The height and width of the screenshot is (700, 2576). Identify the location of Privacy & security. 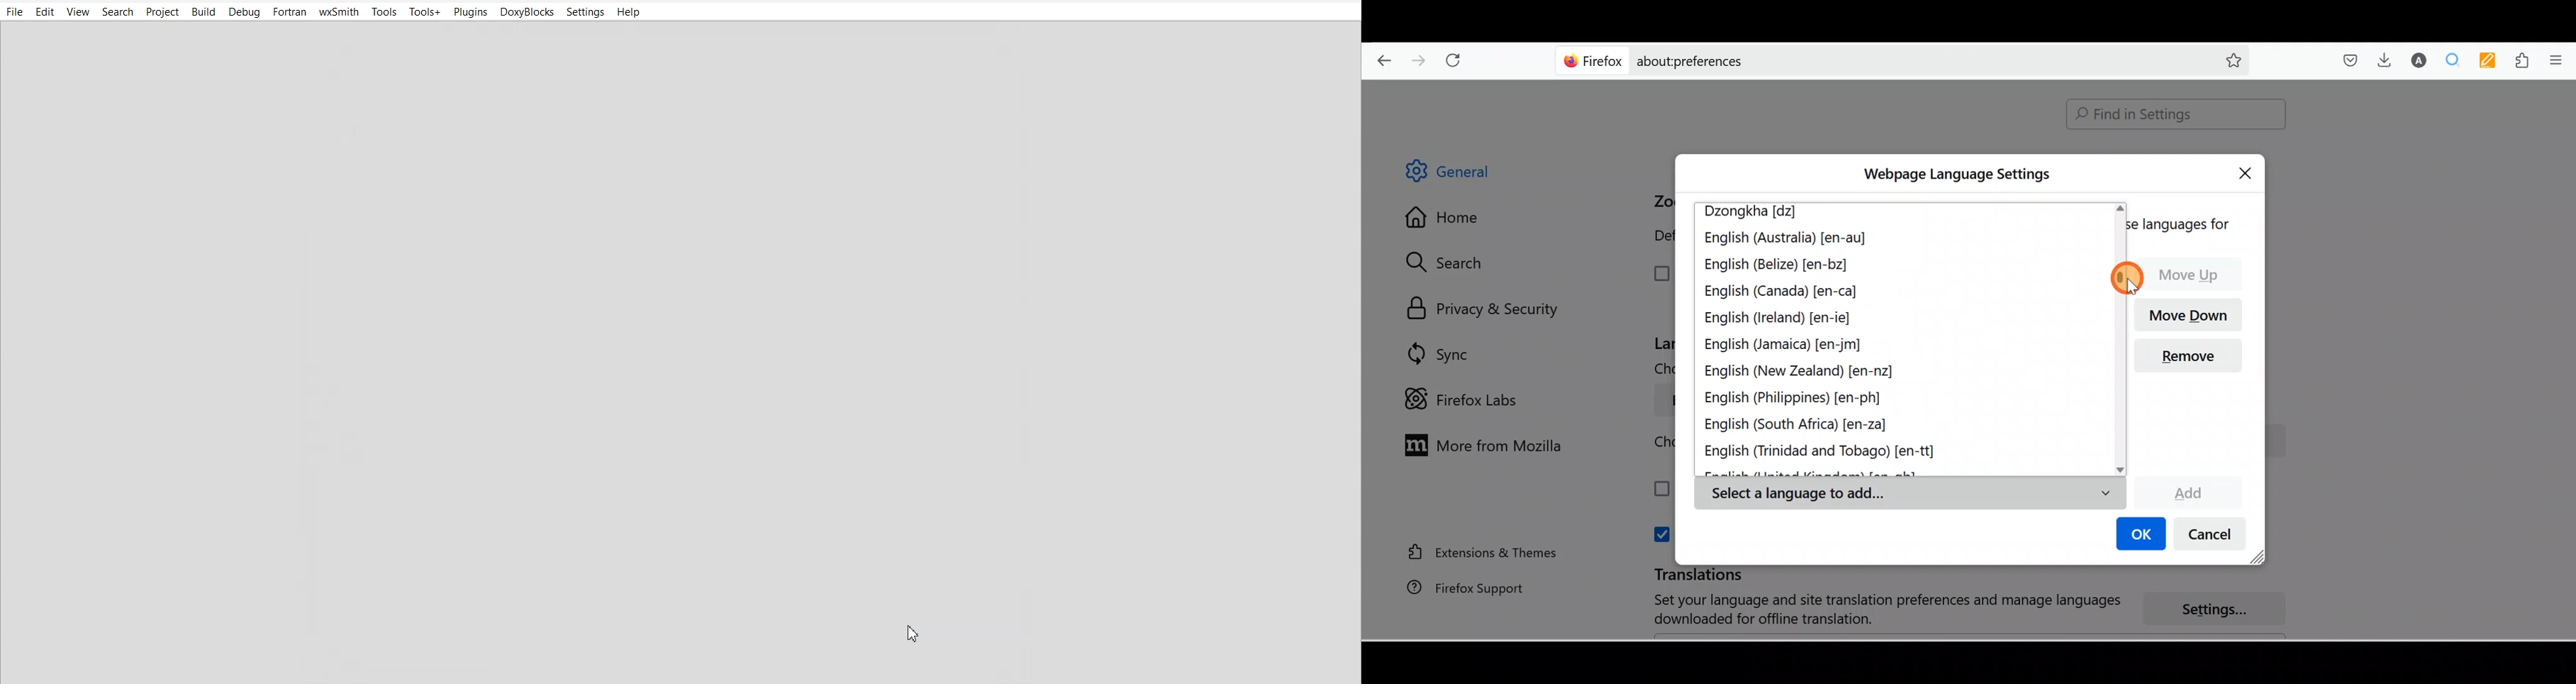
(1489, 310).